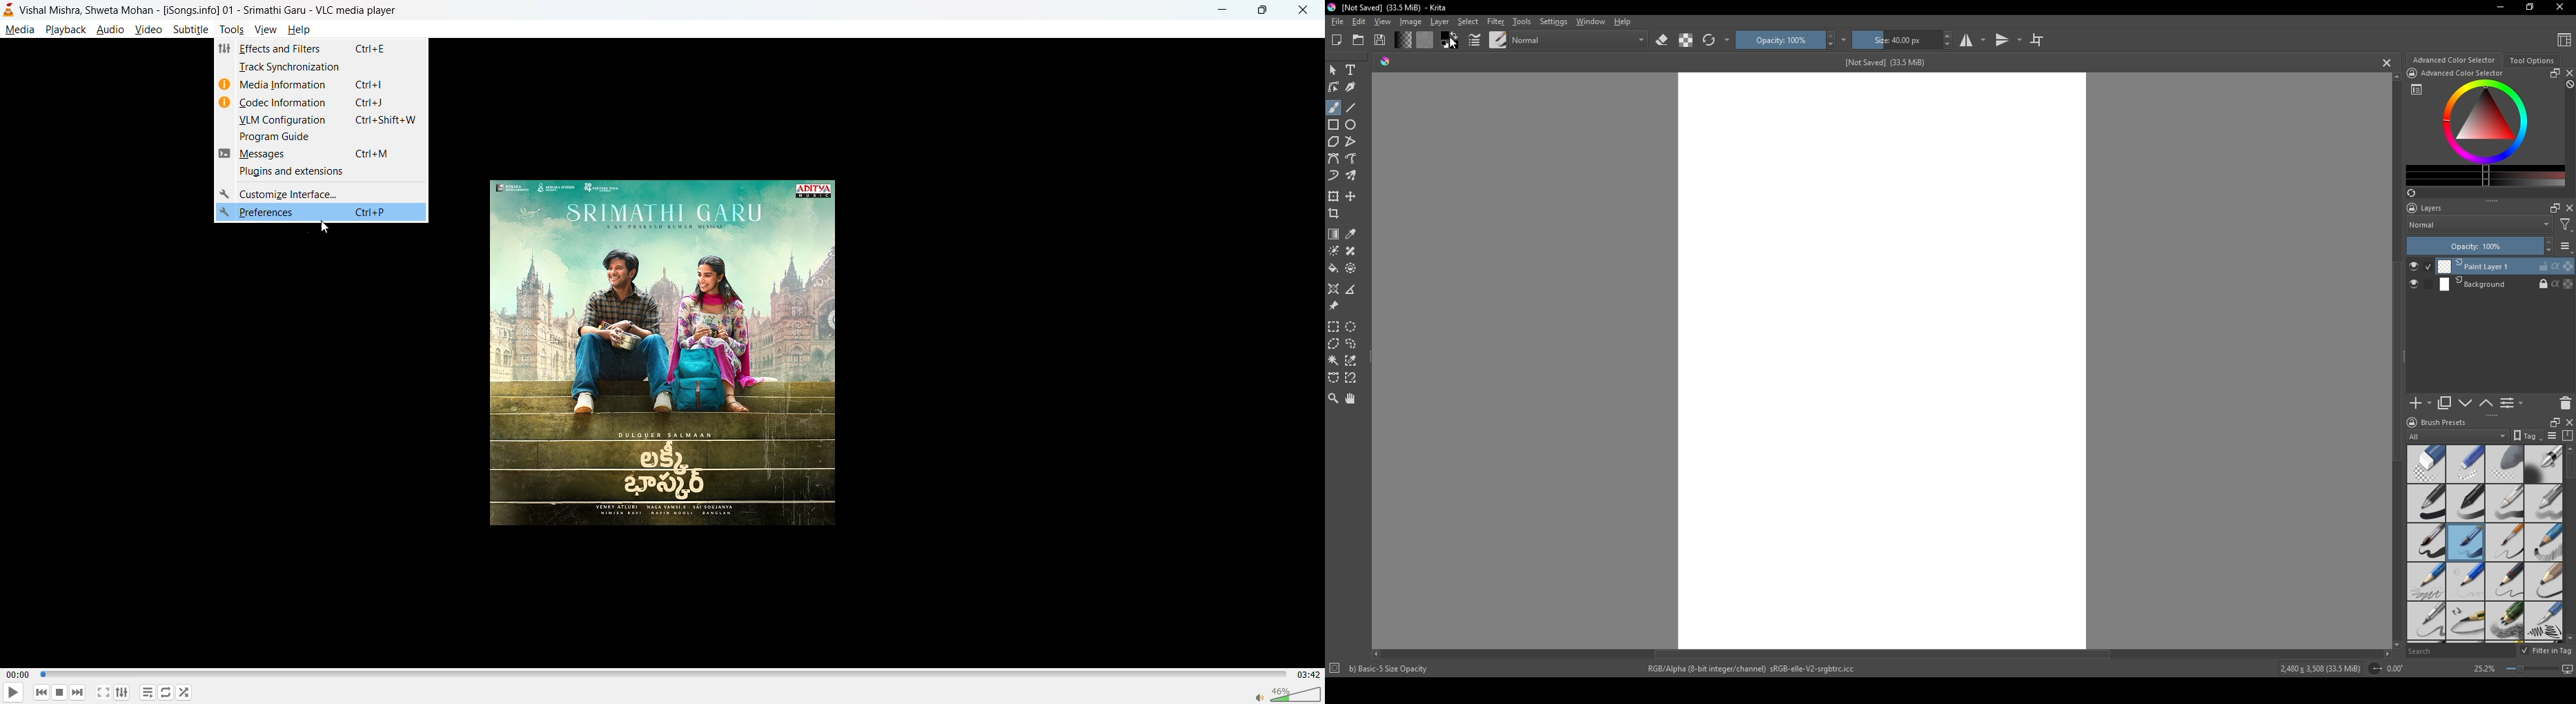 Image resolution: width=2576 pixels, height=728 pixels. What do you see at coordinates (1352, 398) in the screenshot?
I see `pan` at bounding box center [1352, 398].